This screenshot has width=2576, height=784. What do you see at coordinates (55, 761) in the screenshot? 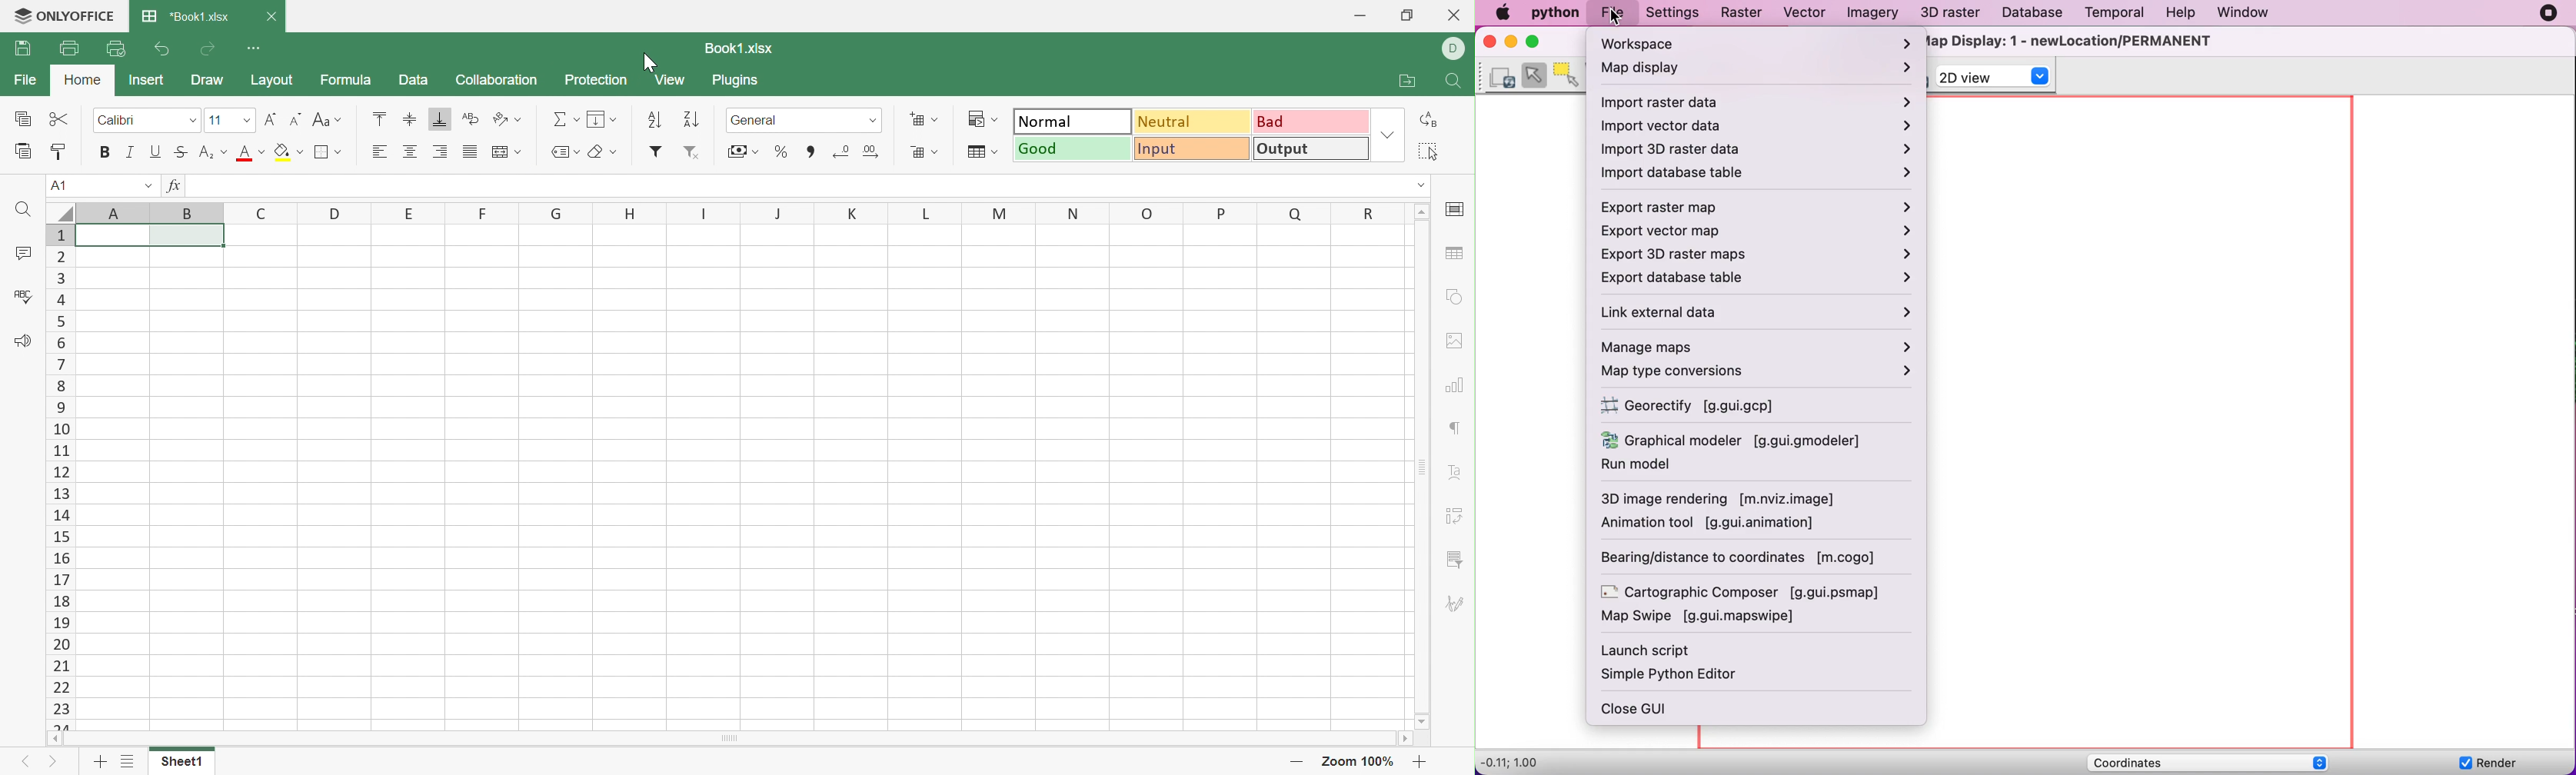
I see `Next` at bounding box center [55, 761].